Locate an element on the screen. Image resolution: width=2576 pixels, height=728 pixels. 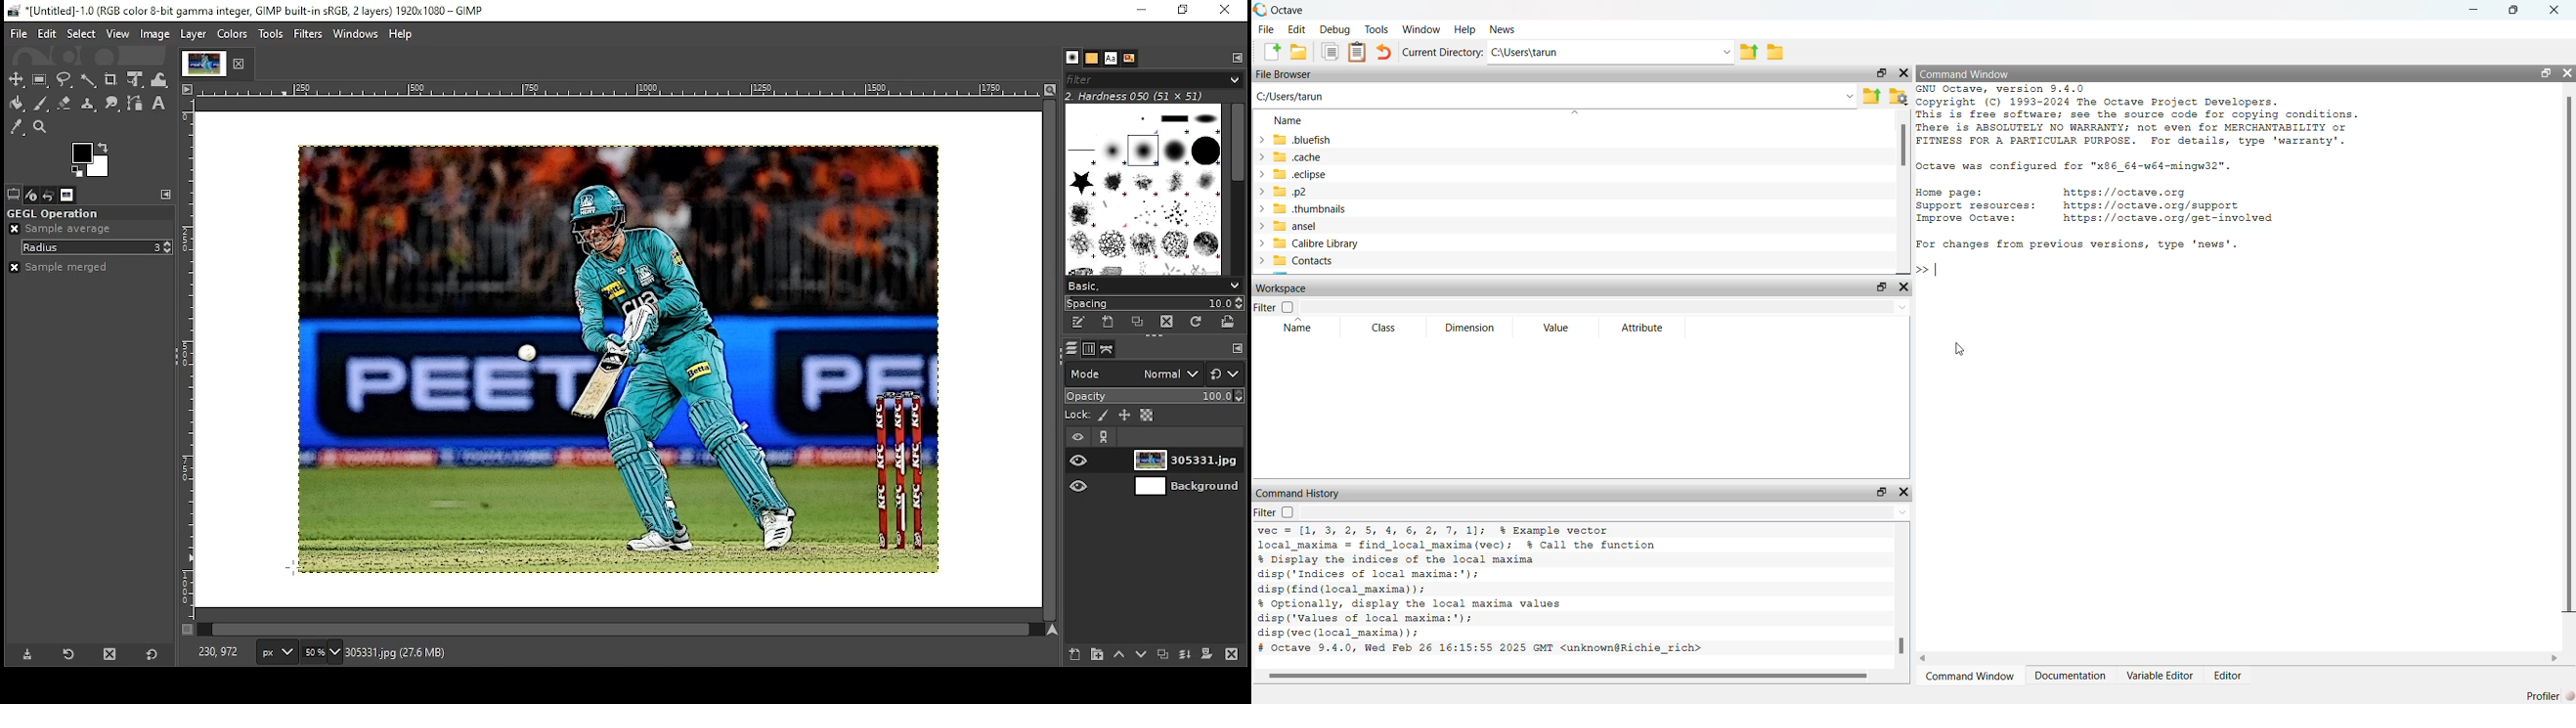
windows is located at coordinates (355, 34).